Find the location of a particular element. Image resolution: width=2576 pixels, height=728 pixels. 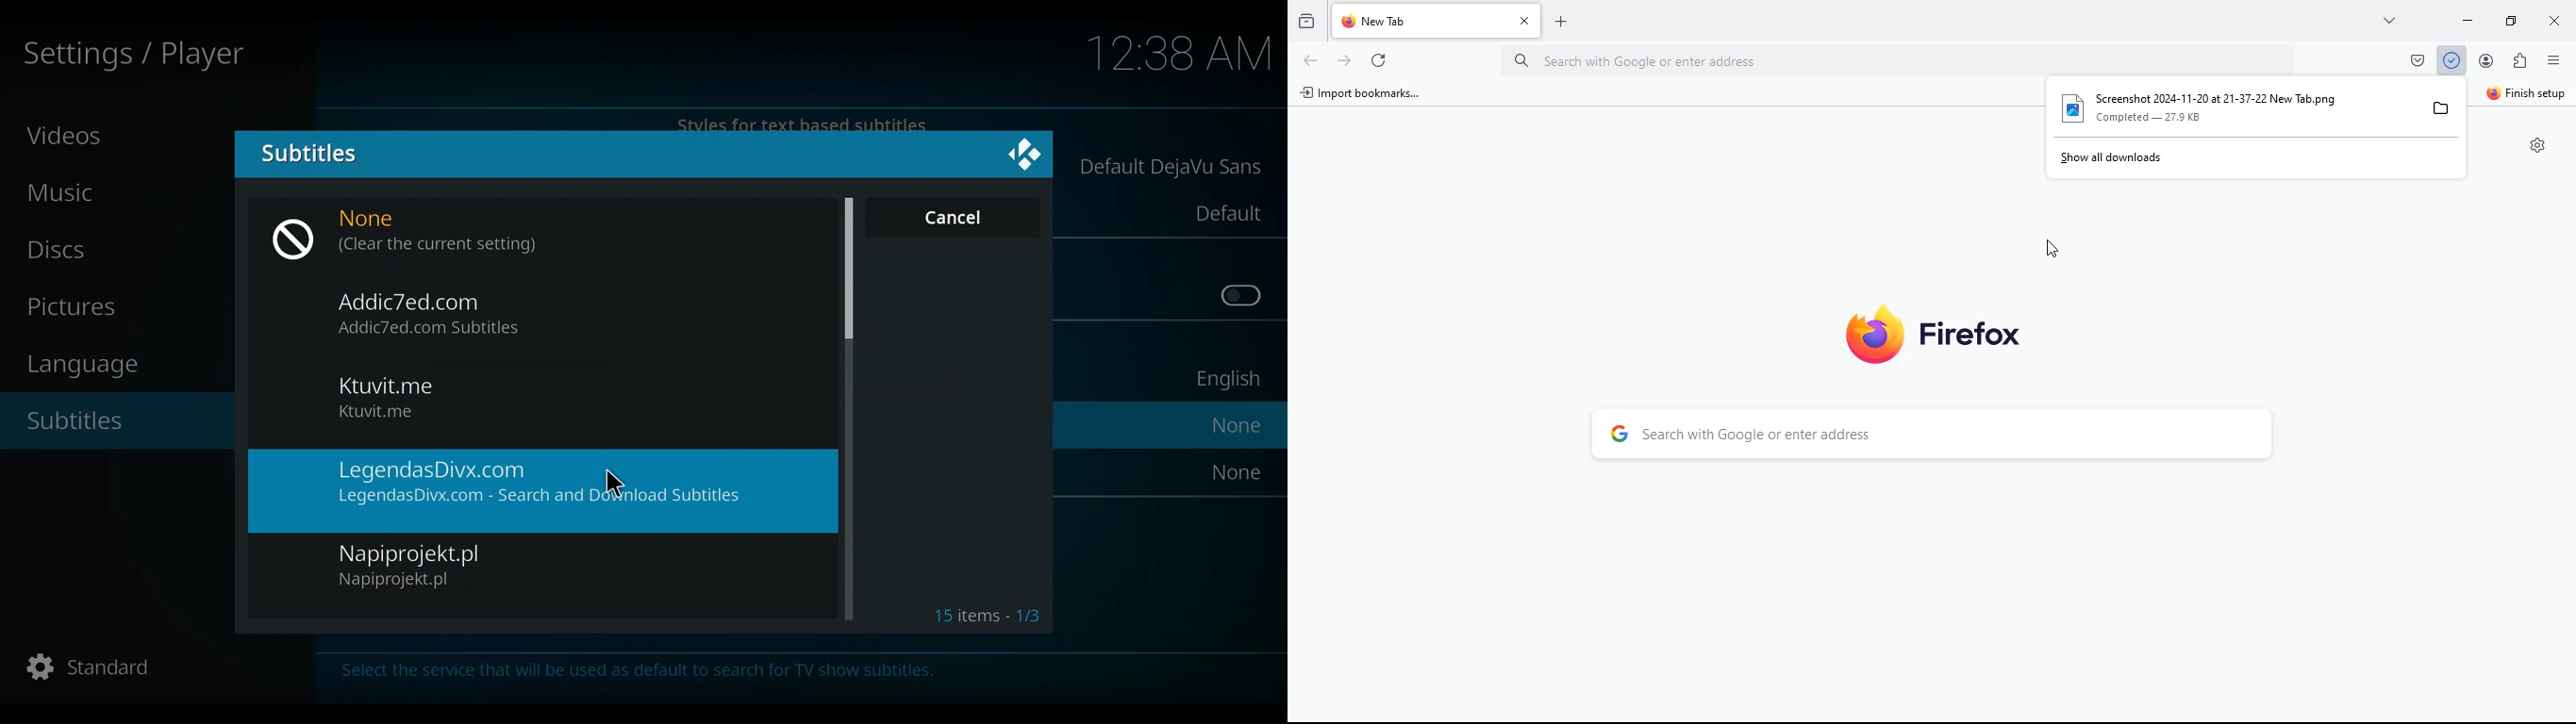

profile is located at coordinates (2485, 61).